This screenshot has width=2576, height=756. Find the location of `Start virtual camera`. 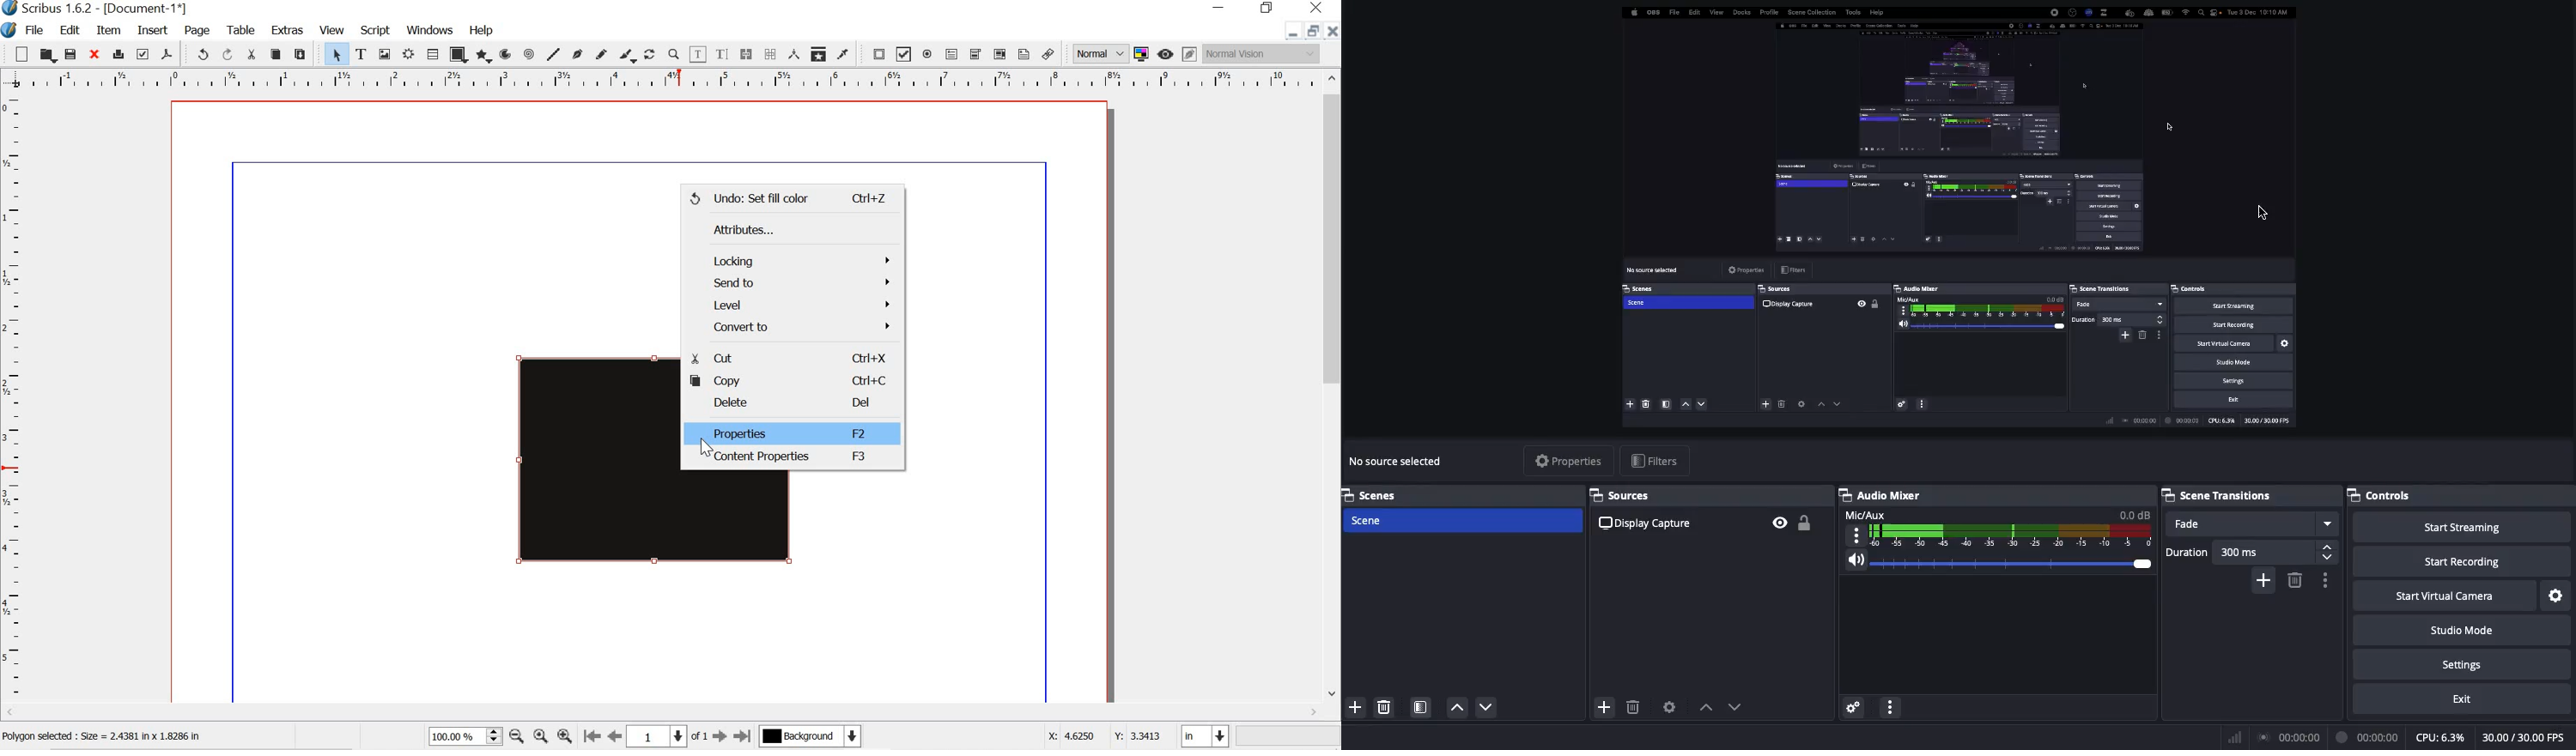

Start virtual camera is located at coordinates (2446, 594).